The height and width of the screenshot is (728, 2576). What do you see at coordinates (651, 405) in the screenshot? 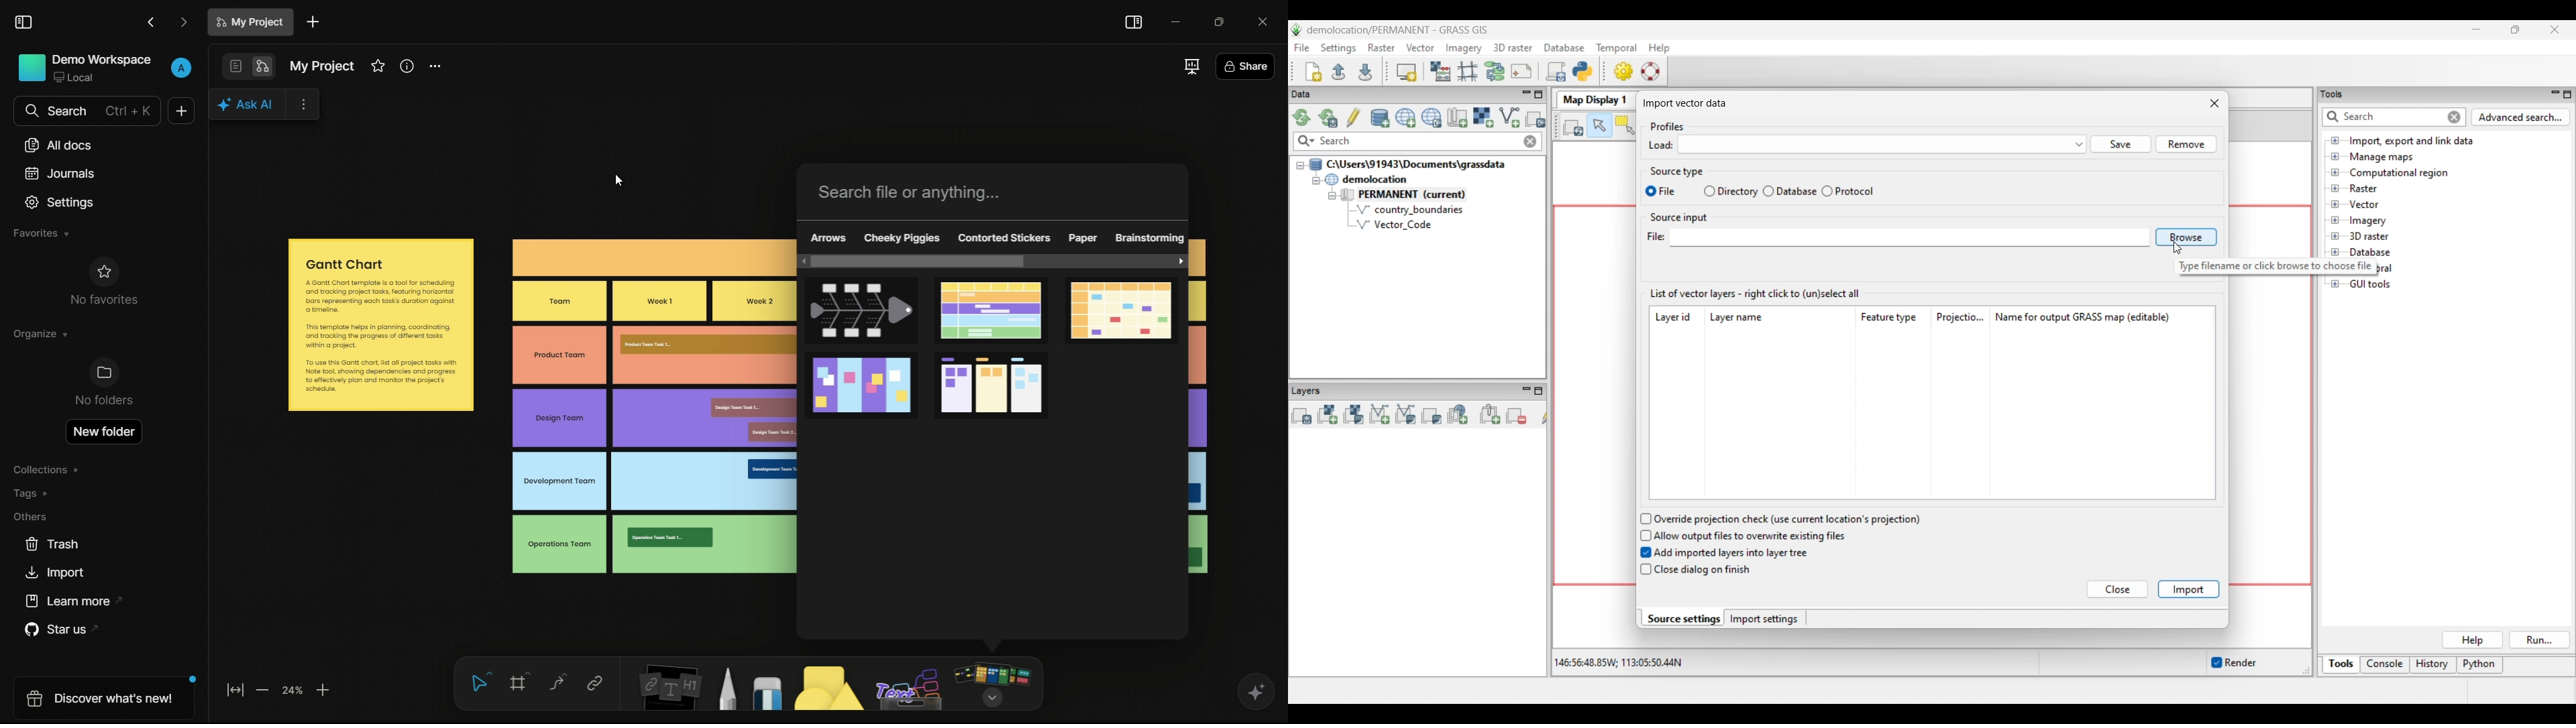
I see `Table` at bounding box center [651, 405].